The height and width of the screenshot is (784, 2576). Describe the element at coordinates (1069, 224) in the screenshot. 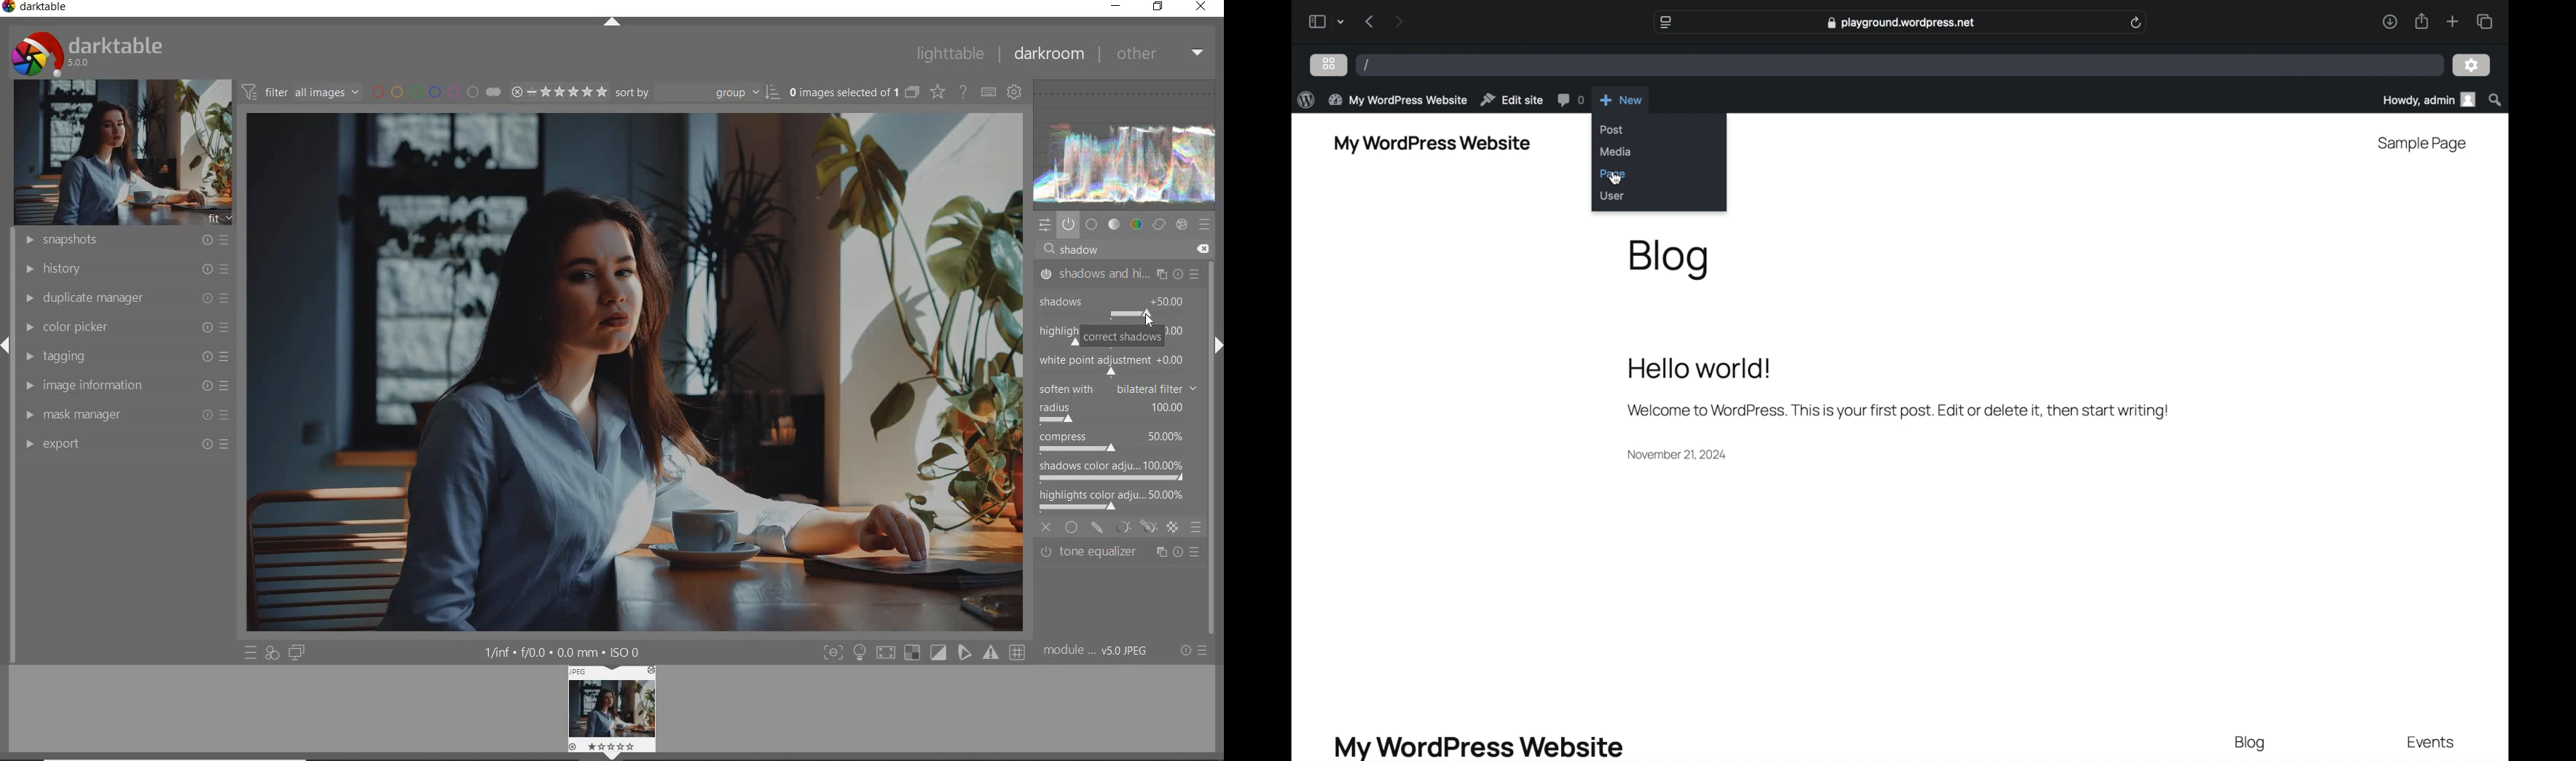

I see `show only active modules` at that location.